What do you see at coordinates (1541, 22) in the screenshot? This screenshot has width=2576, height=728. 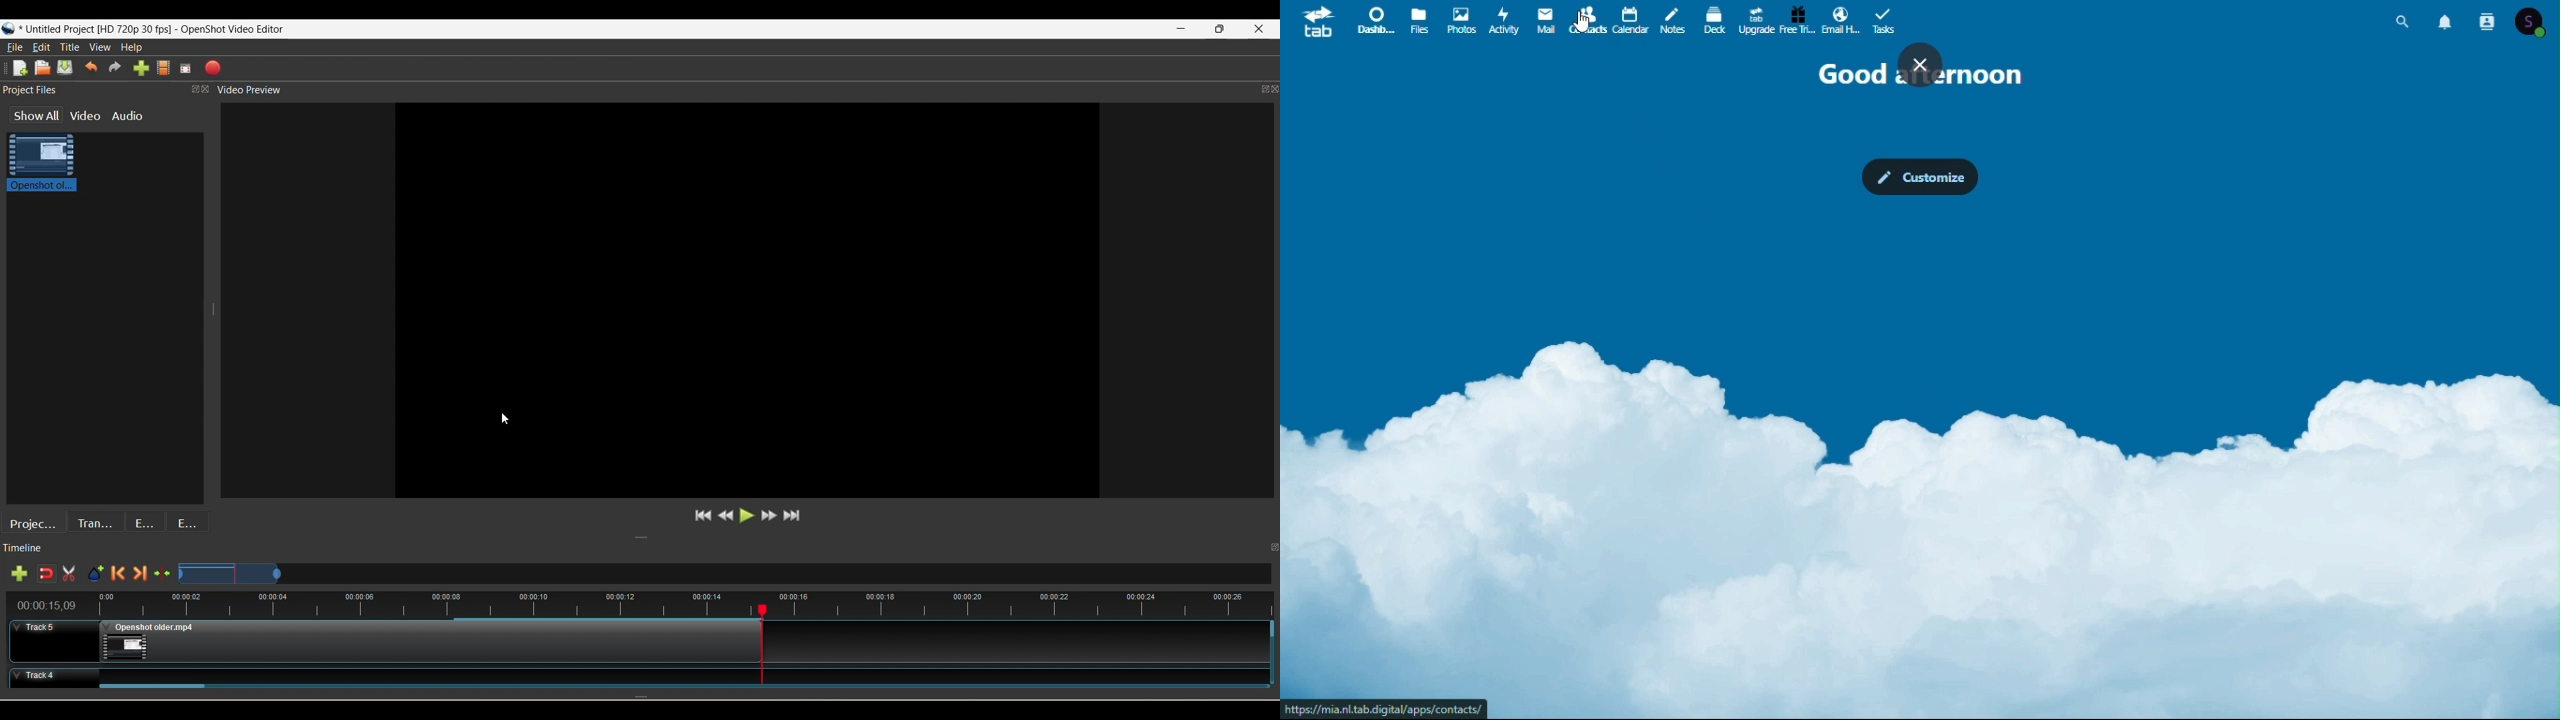 I see `Mail` at bounding box center [1541, 22].